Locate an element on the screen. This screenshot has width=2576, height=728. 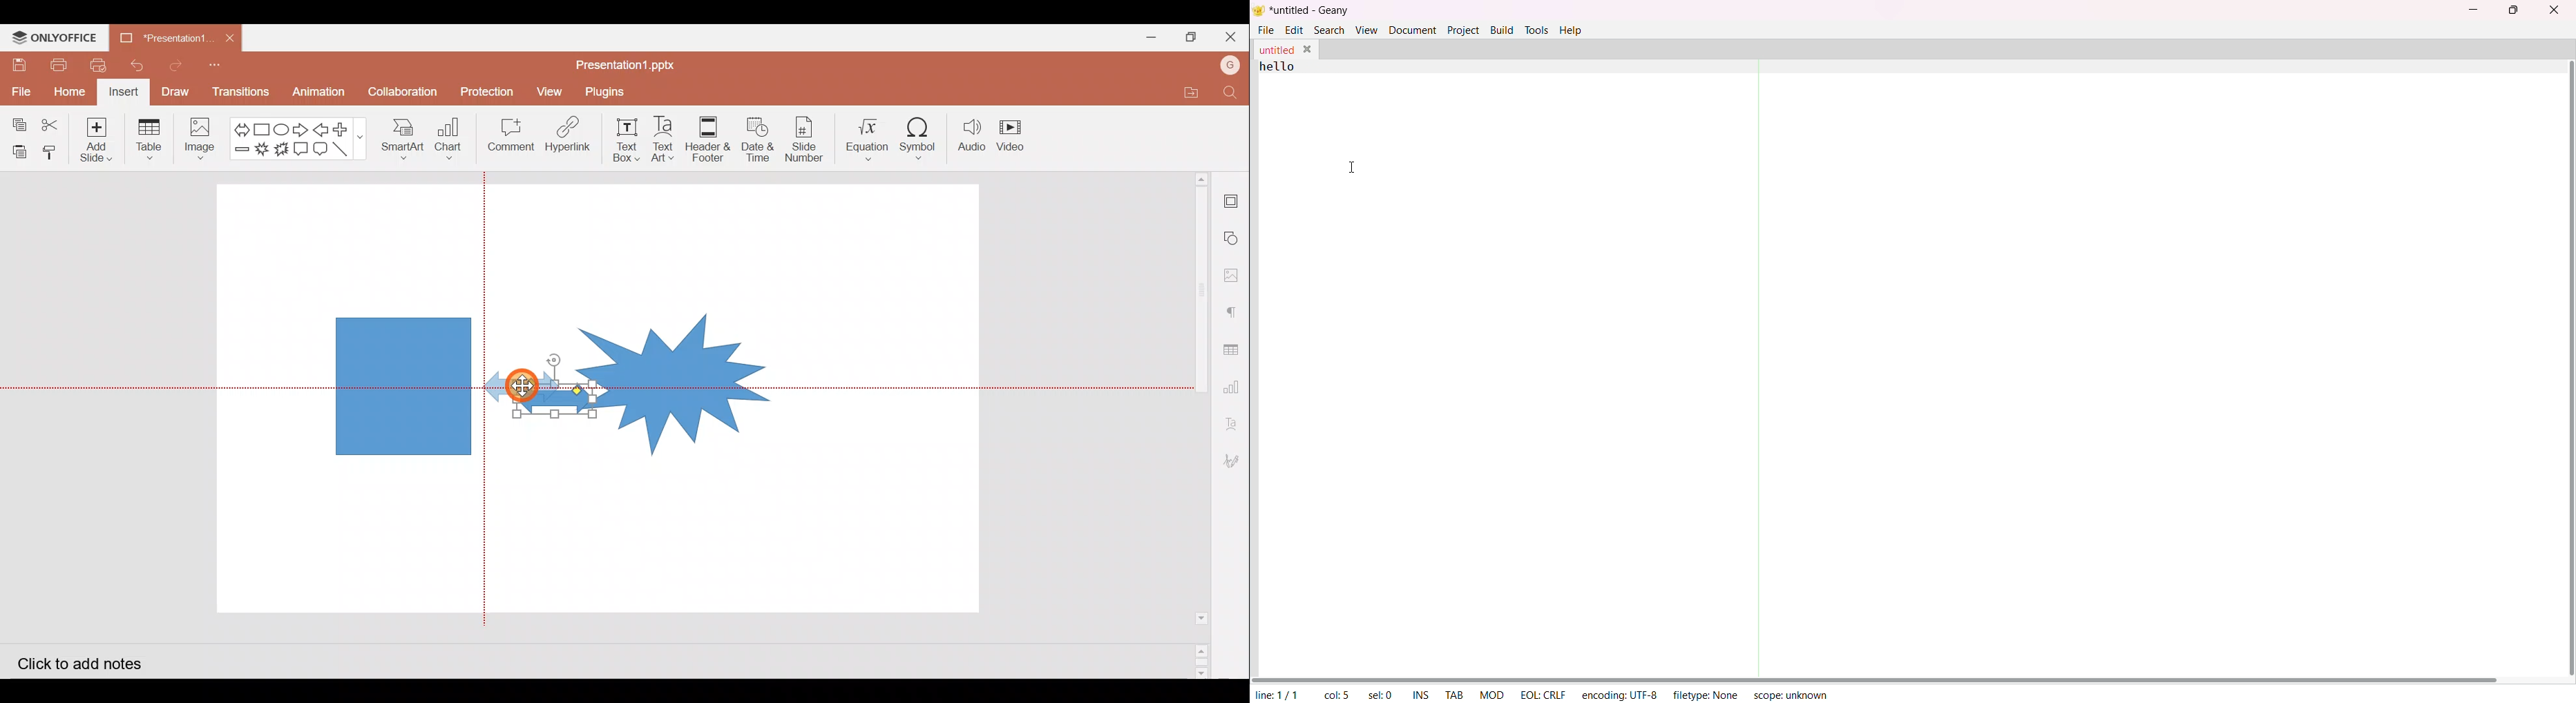
Shapes settings is located at coordinates (1233, 236).